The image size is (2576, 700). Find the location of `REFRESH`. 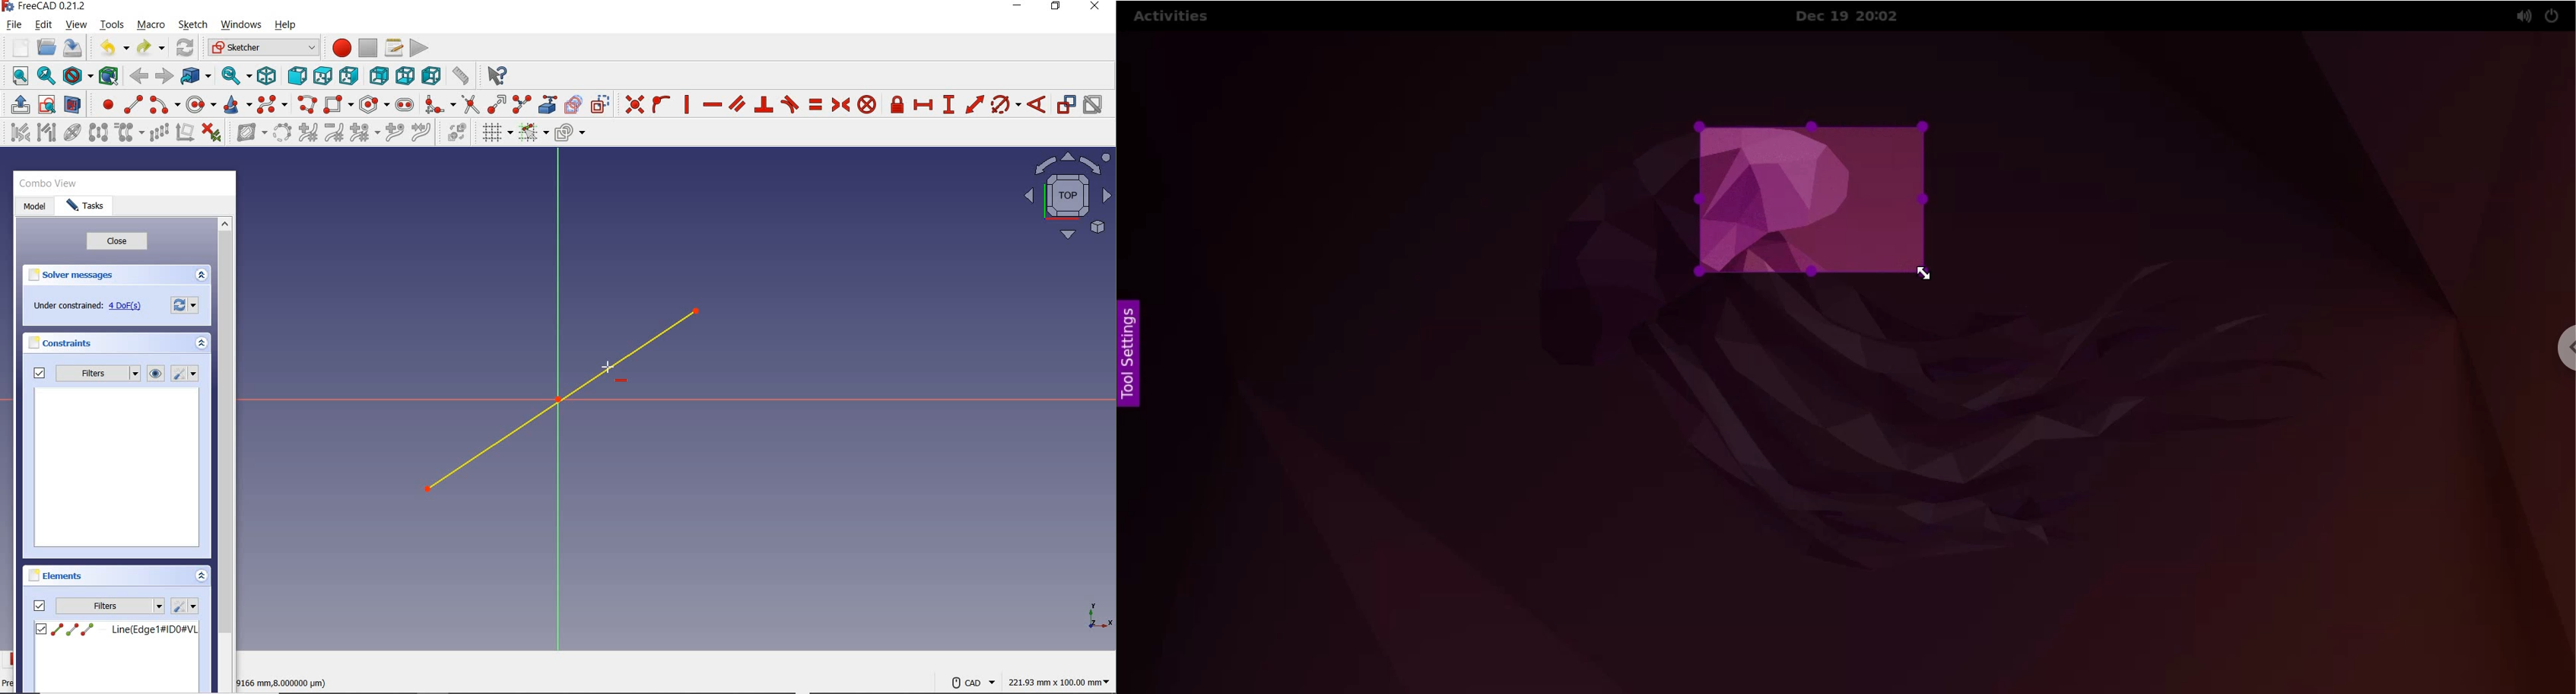

REFRESH is located at coordinates (186, 49).